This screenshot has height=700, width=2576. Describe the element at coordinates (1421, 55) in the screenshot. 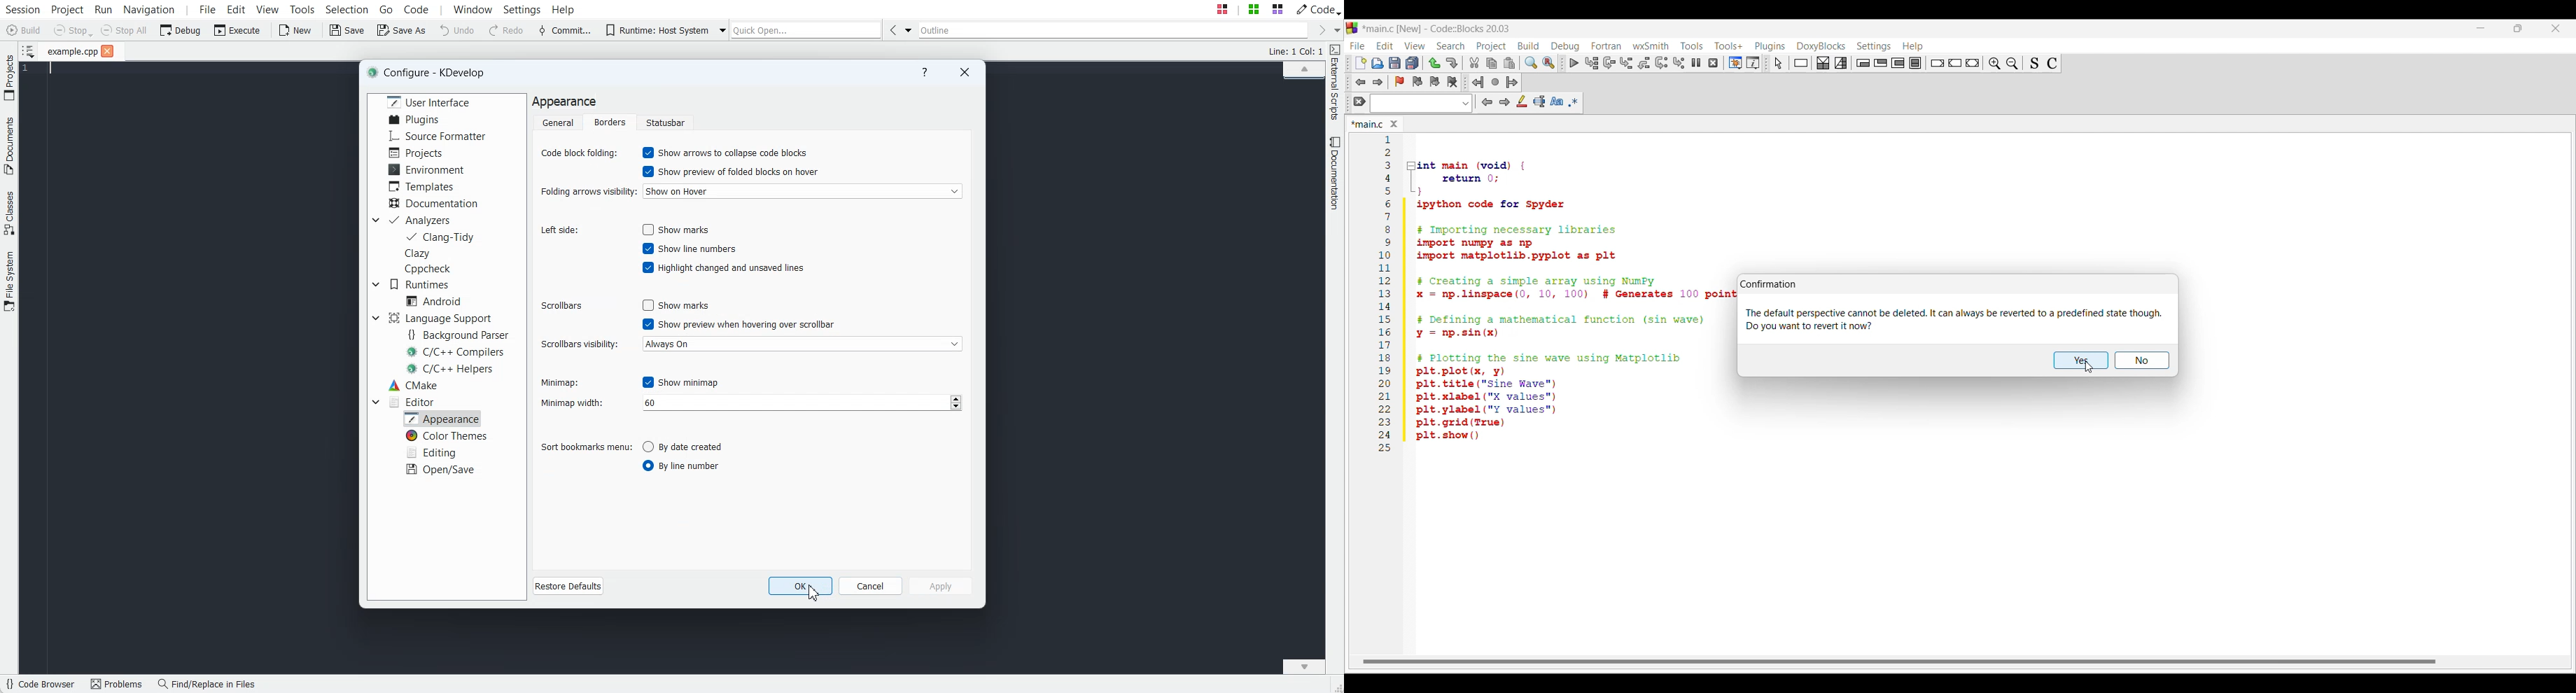

I see `cursor` at that location.